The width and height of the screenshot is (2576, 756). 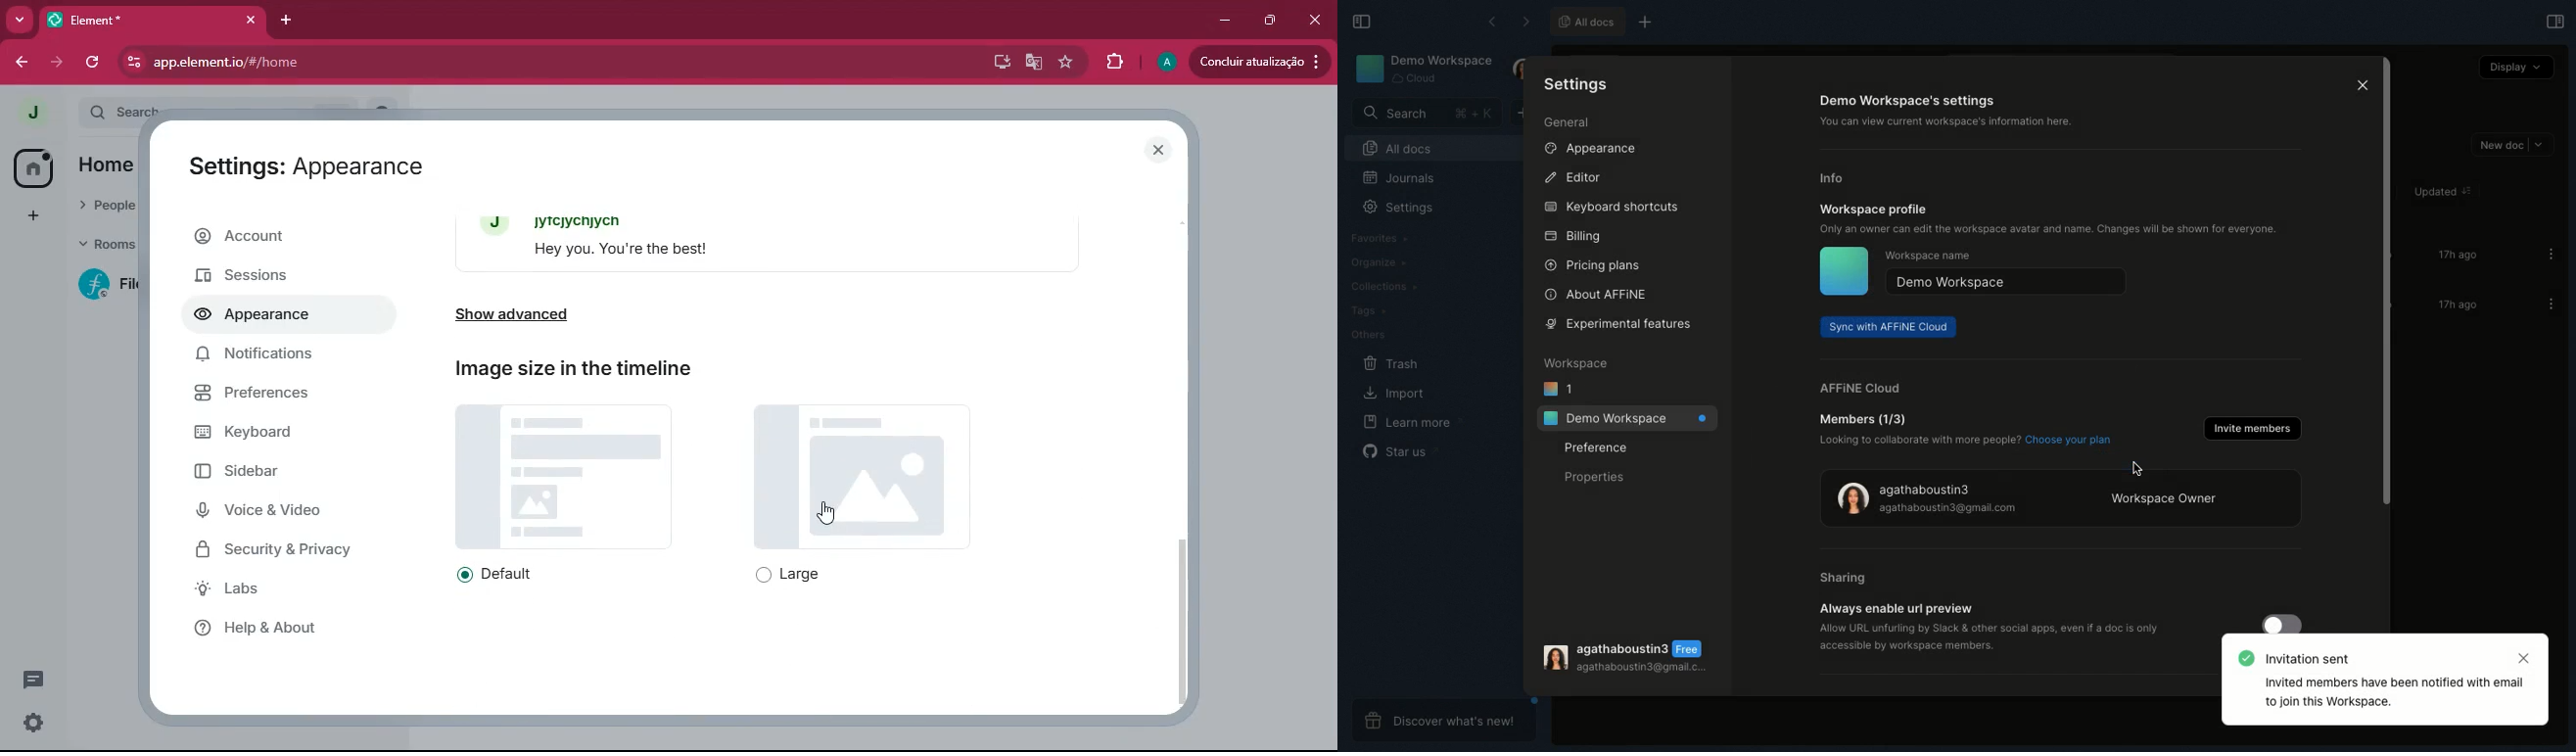 I want to click on Pricing plans, so click(x=1593, y=265).